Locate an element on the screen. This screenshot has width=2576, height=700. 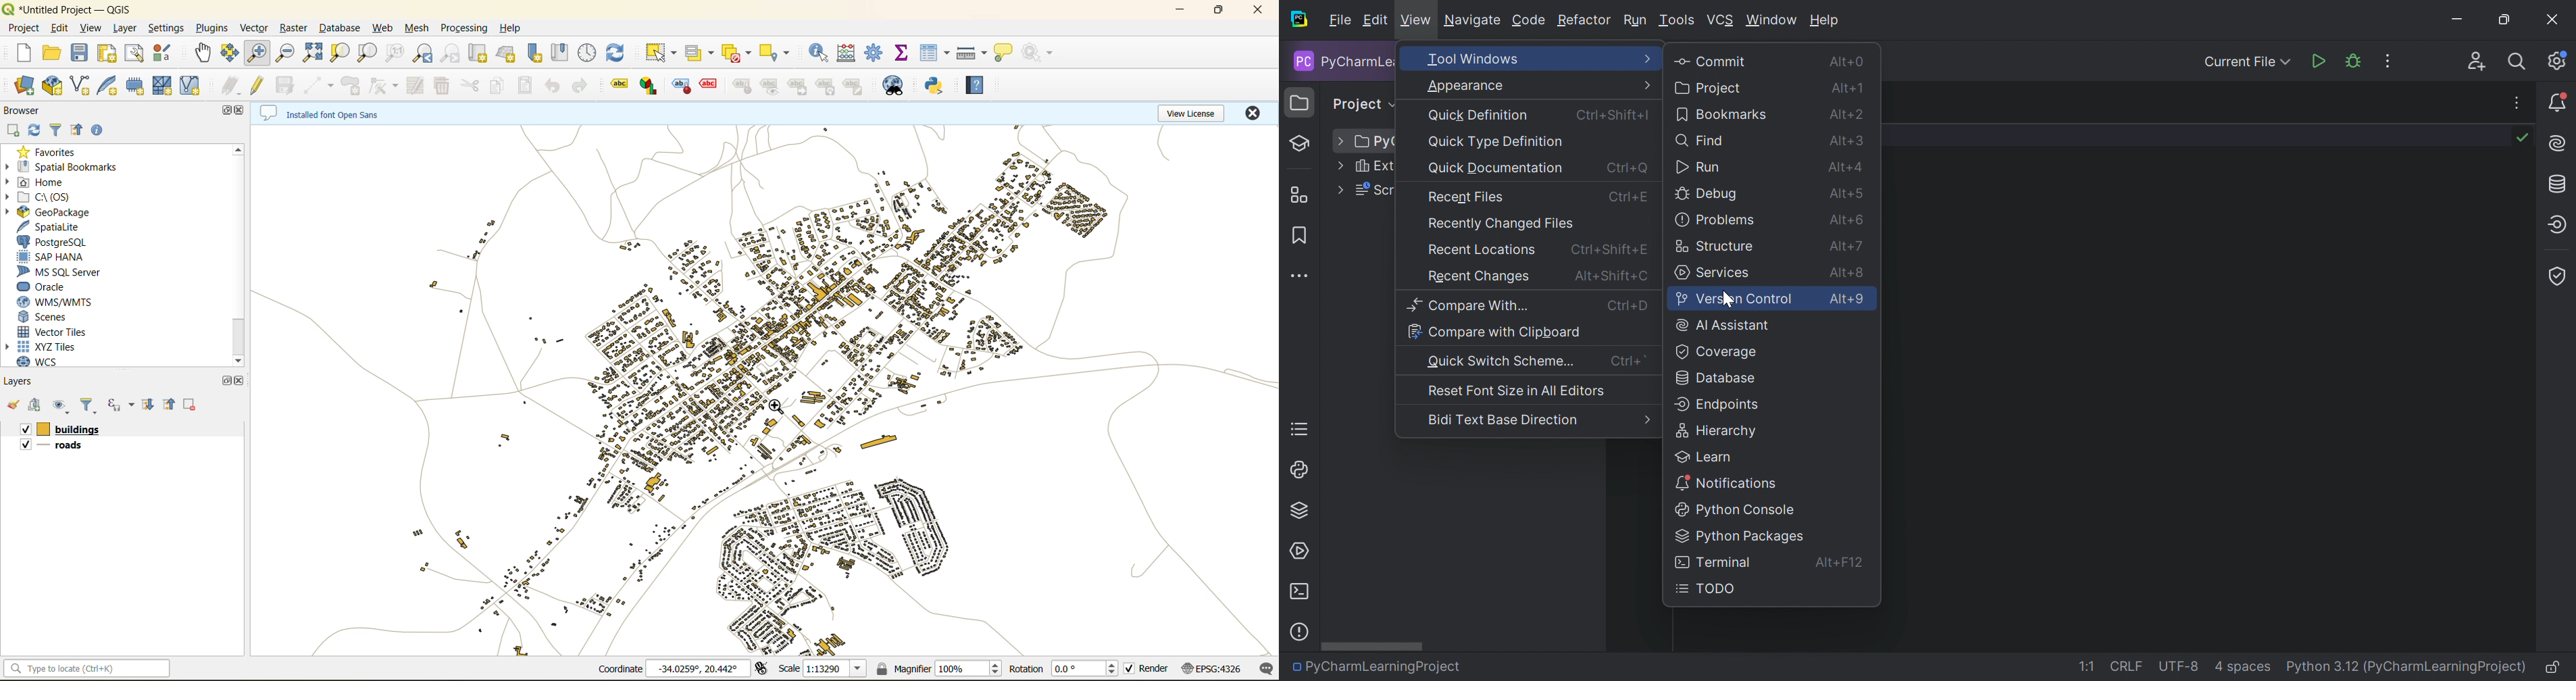
Version Control is located at coordinates (1734, 299).